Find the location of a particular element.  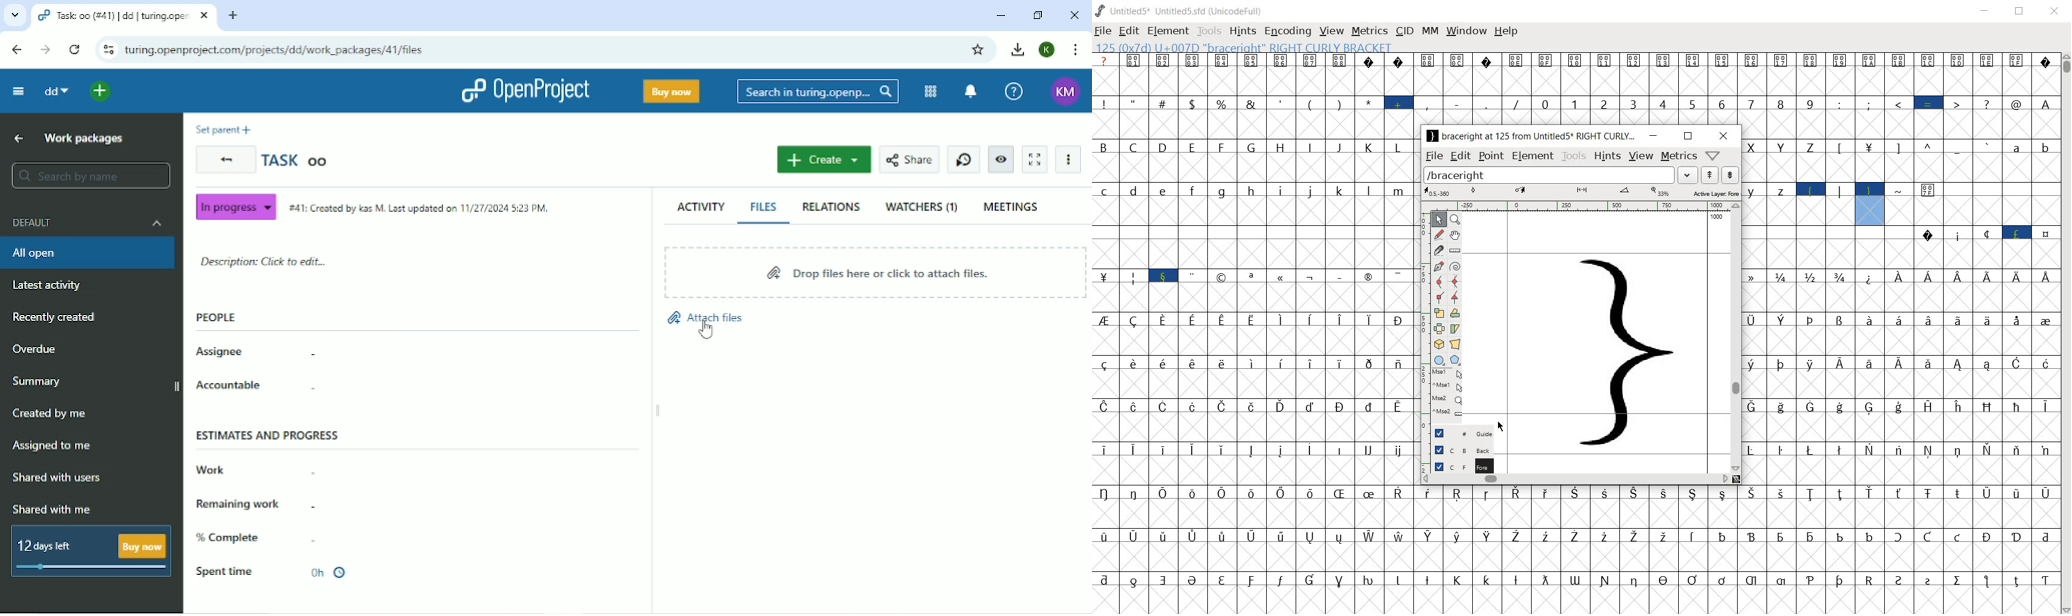

hints is located at coordinates (1607, 156).